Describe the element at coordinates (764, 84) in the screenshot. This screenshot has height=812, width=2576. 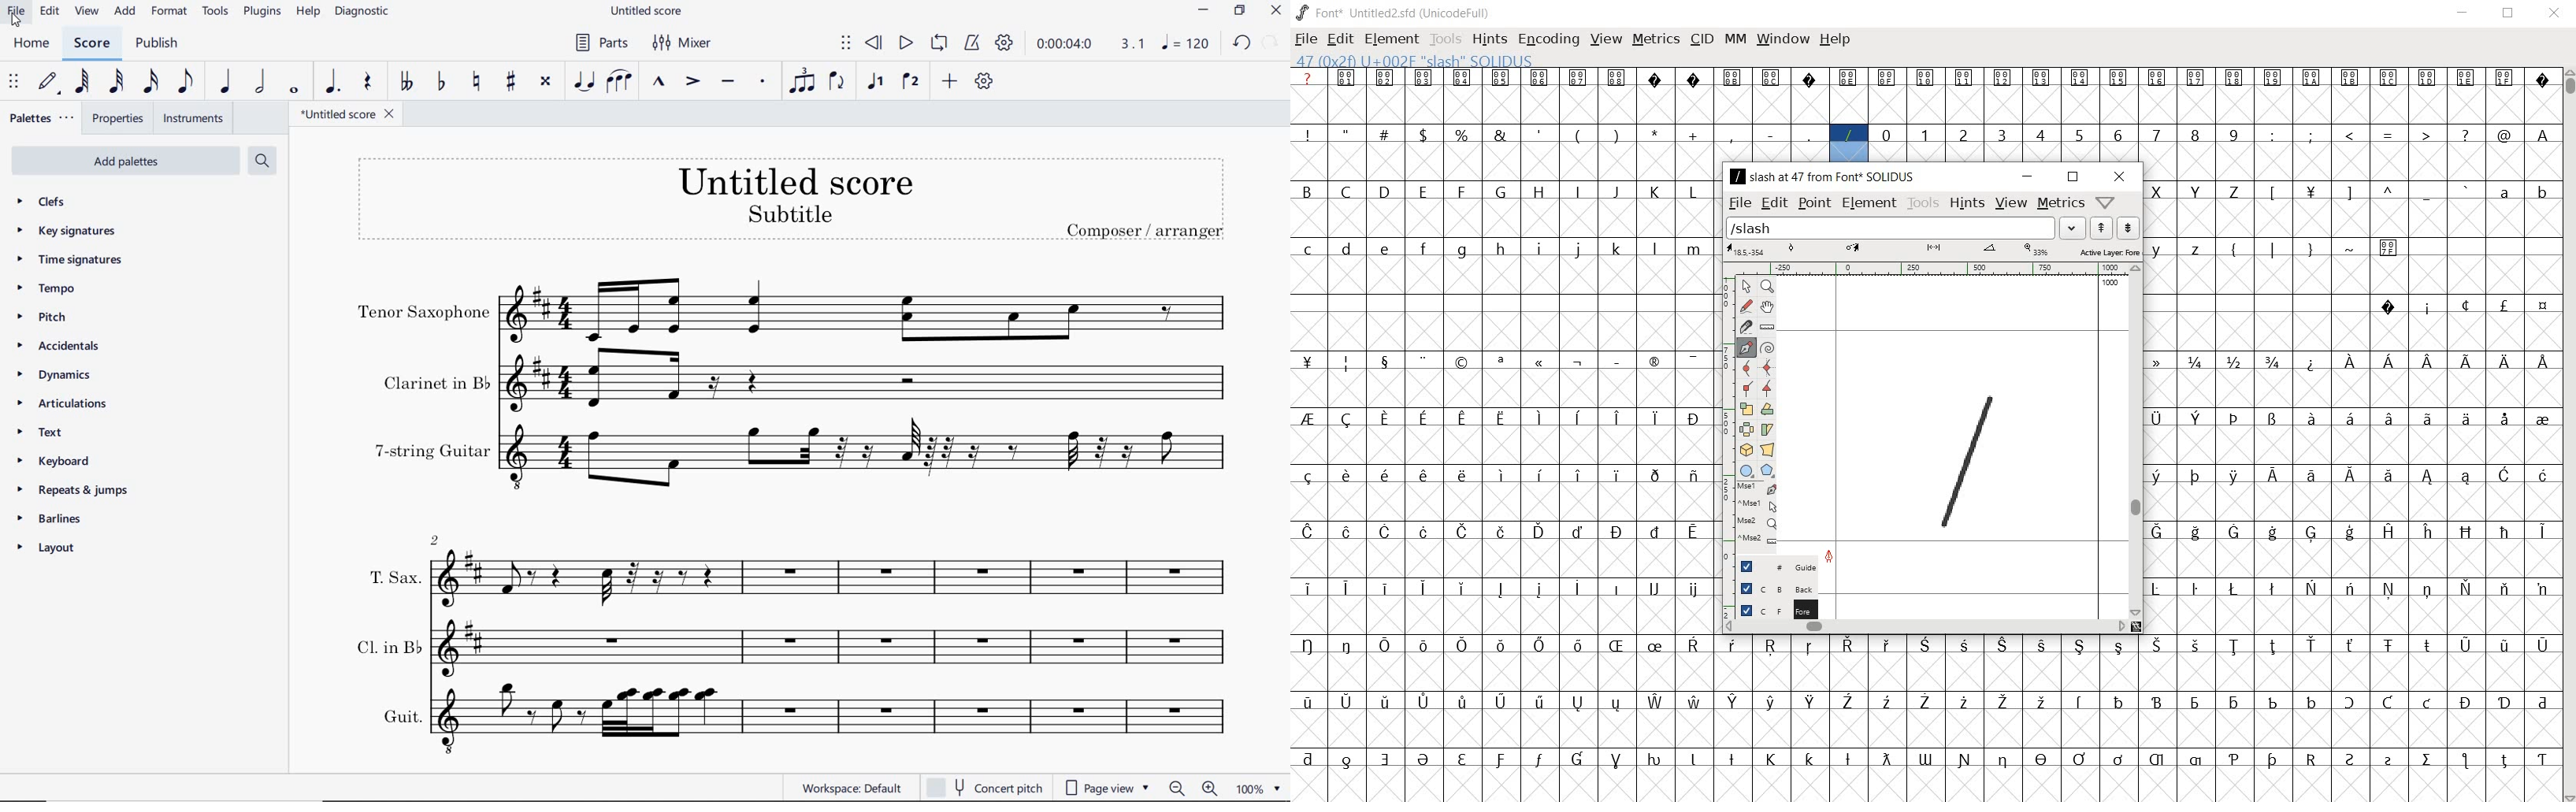
I see `STACCATO` at that location.